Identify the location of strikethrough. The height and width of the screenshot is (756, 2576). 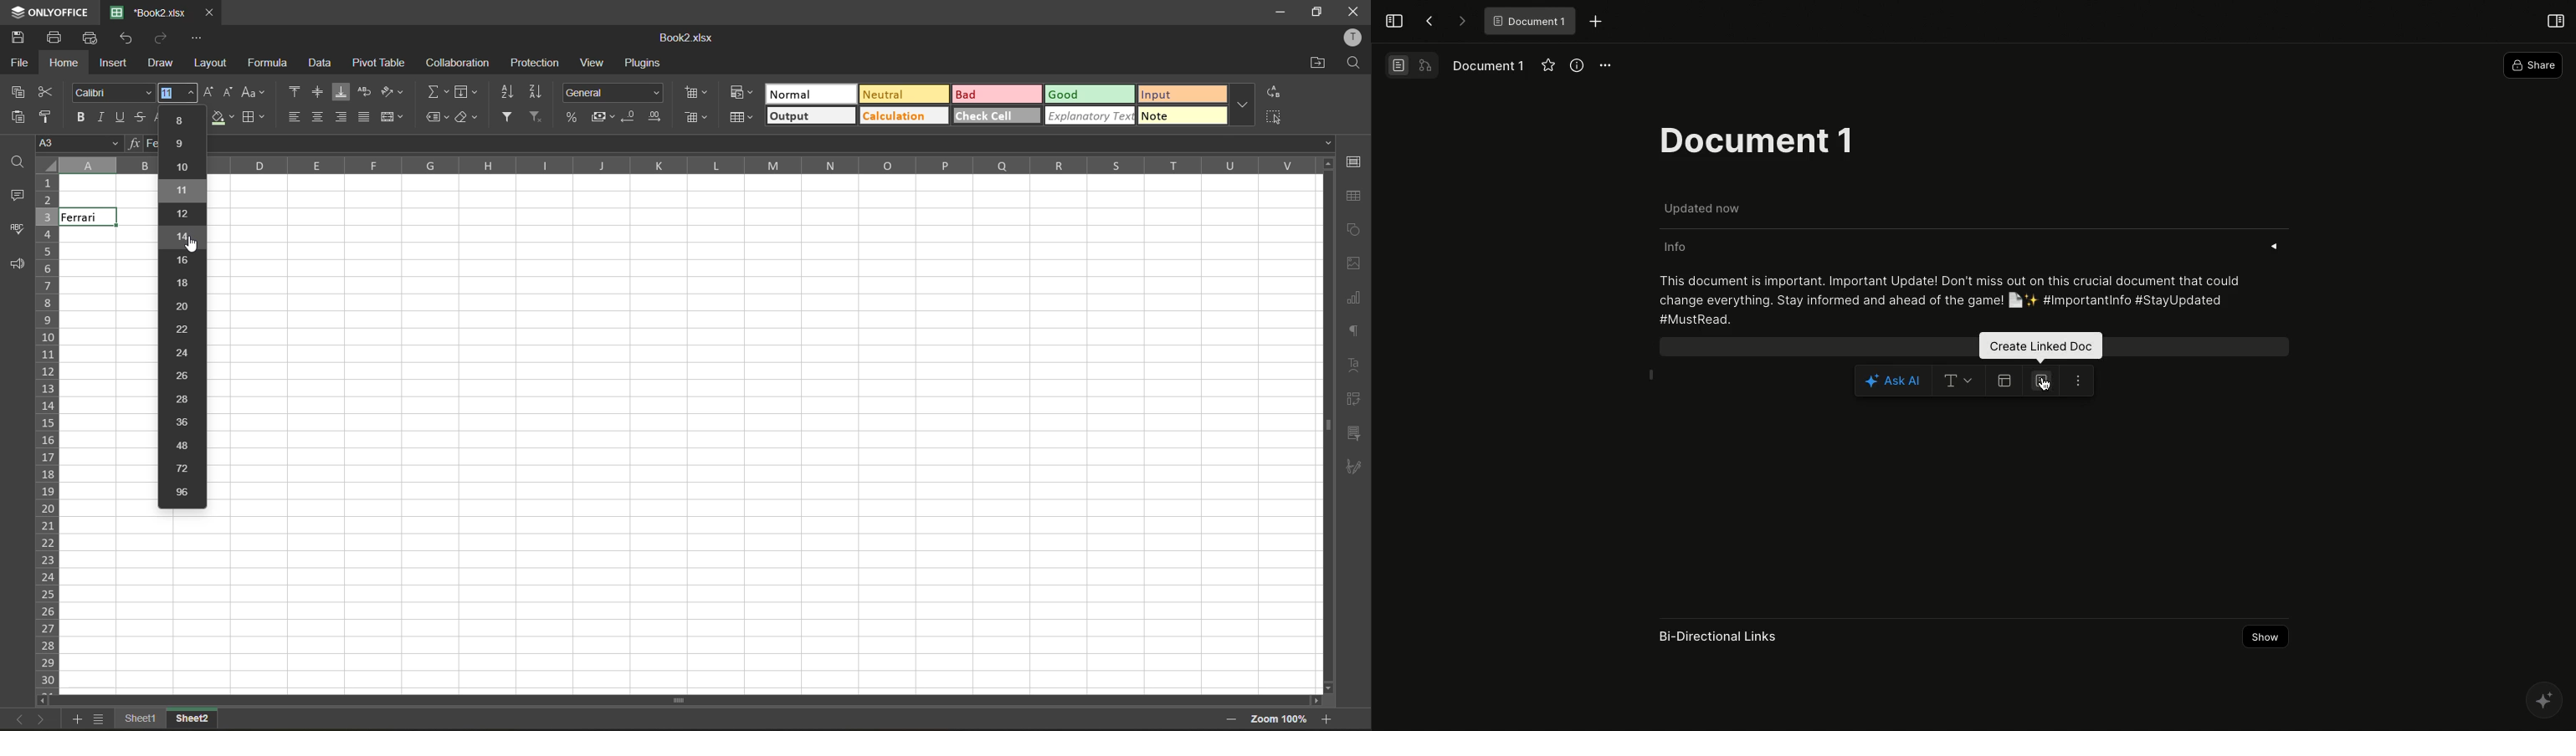
(141, 119).